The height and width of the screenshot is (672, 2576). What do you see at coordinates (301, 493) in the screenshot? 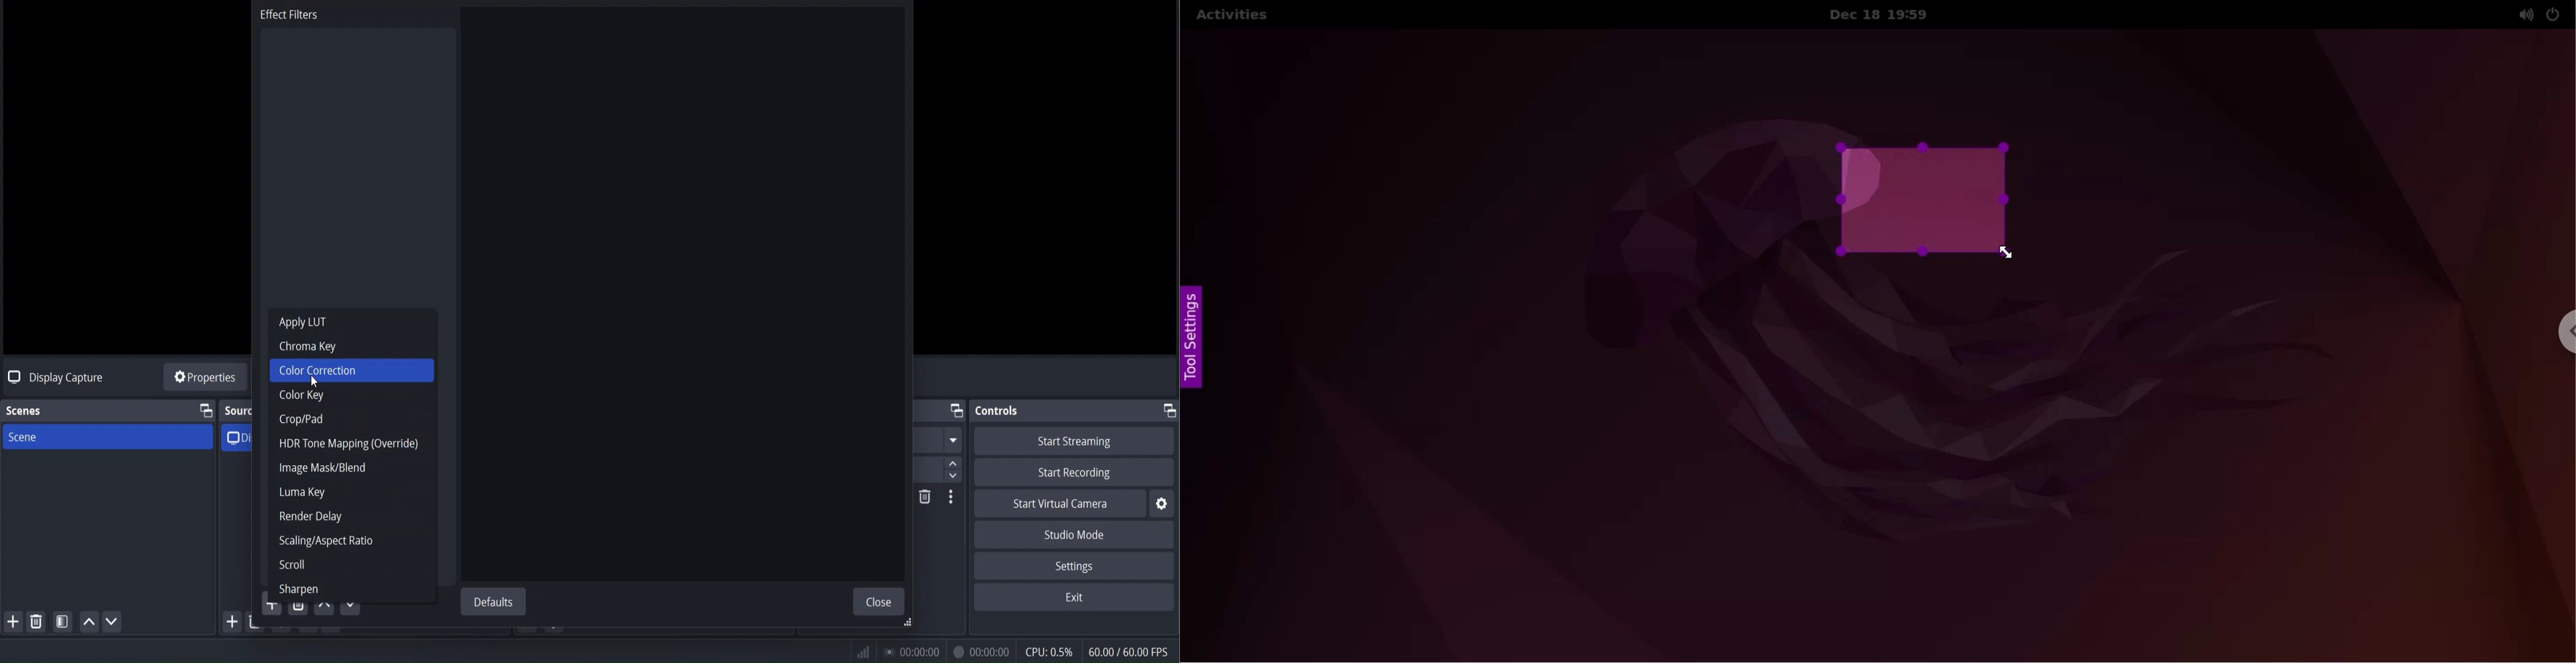
I see `luma key` at bounding box center [301, 493].